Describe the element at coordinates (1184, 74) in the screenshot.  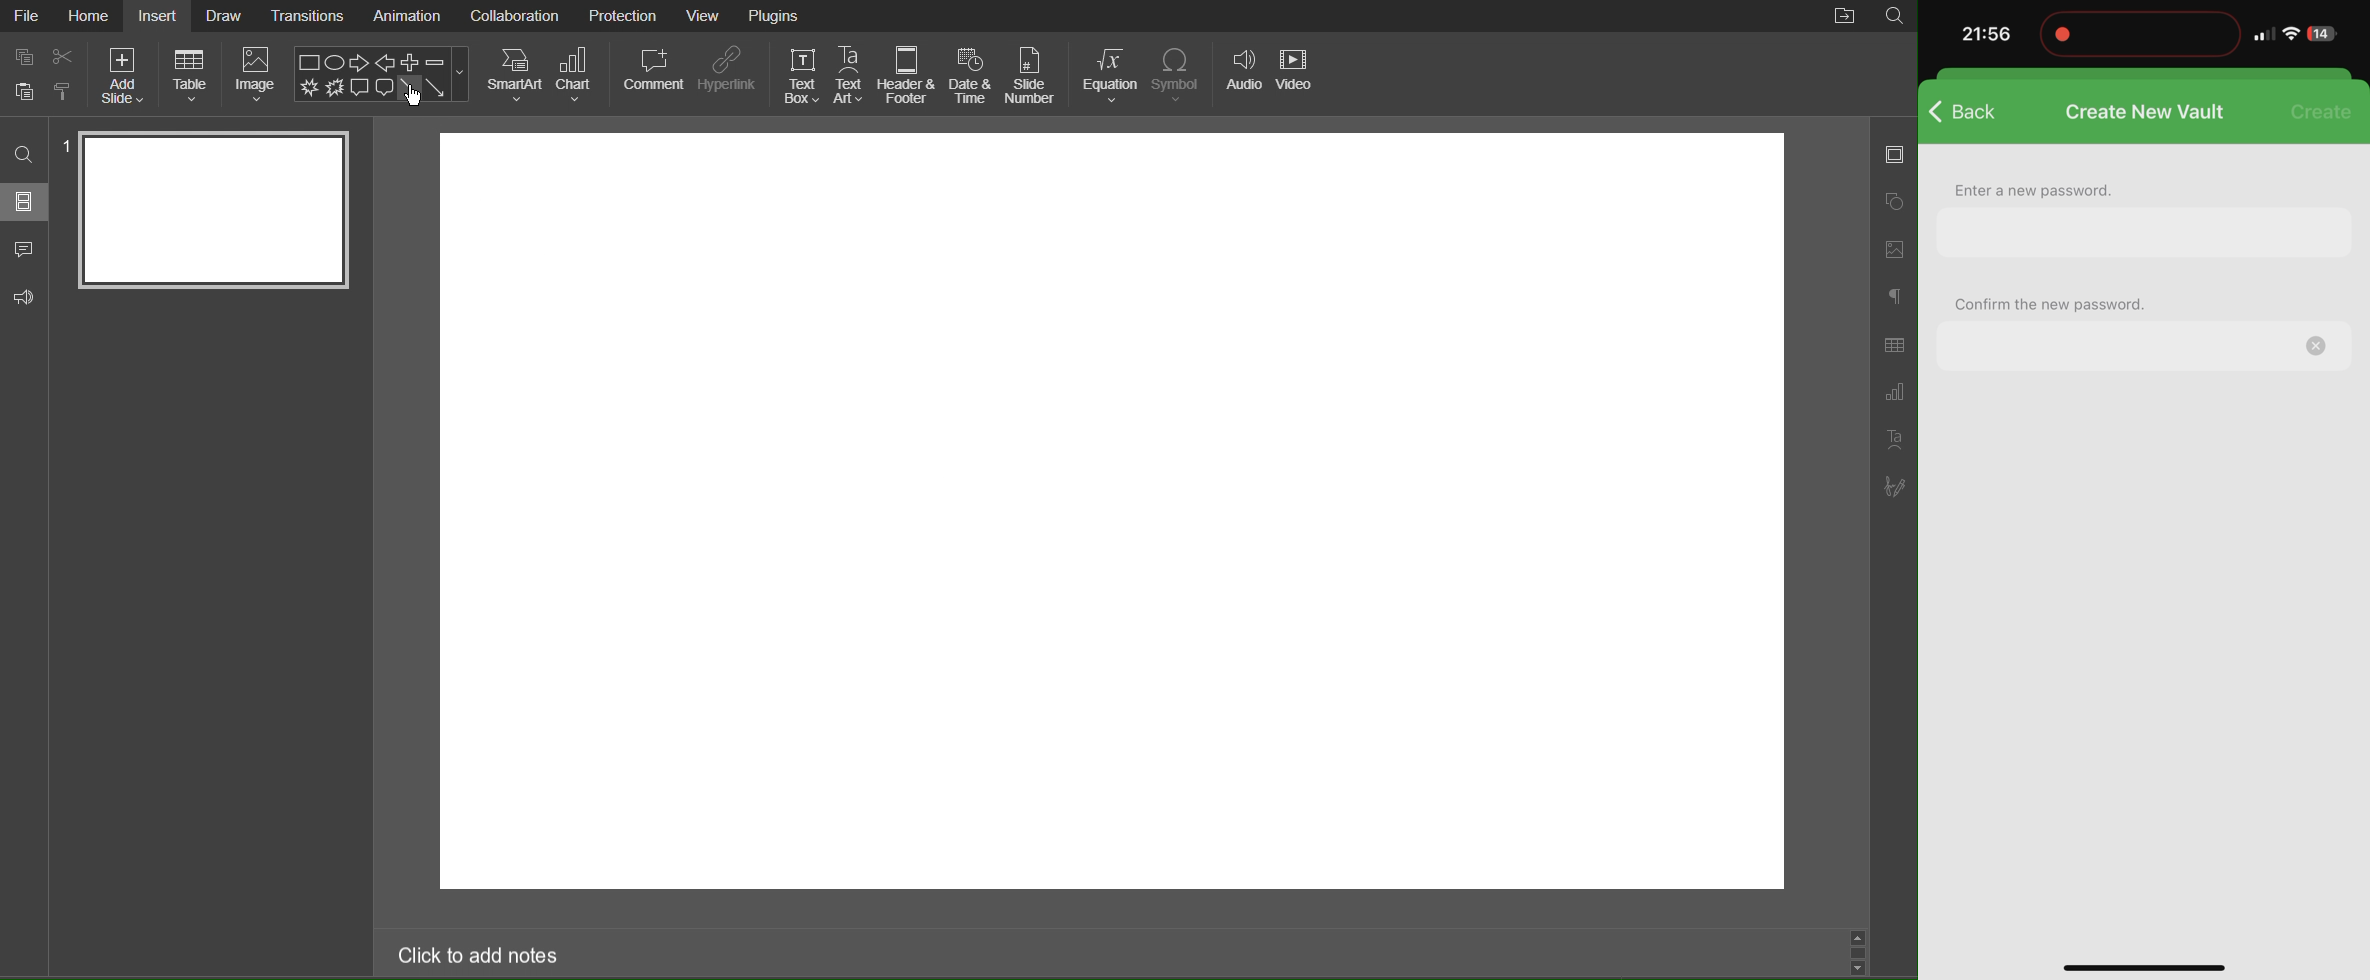
I see `Symbol` at that location.